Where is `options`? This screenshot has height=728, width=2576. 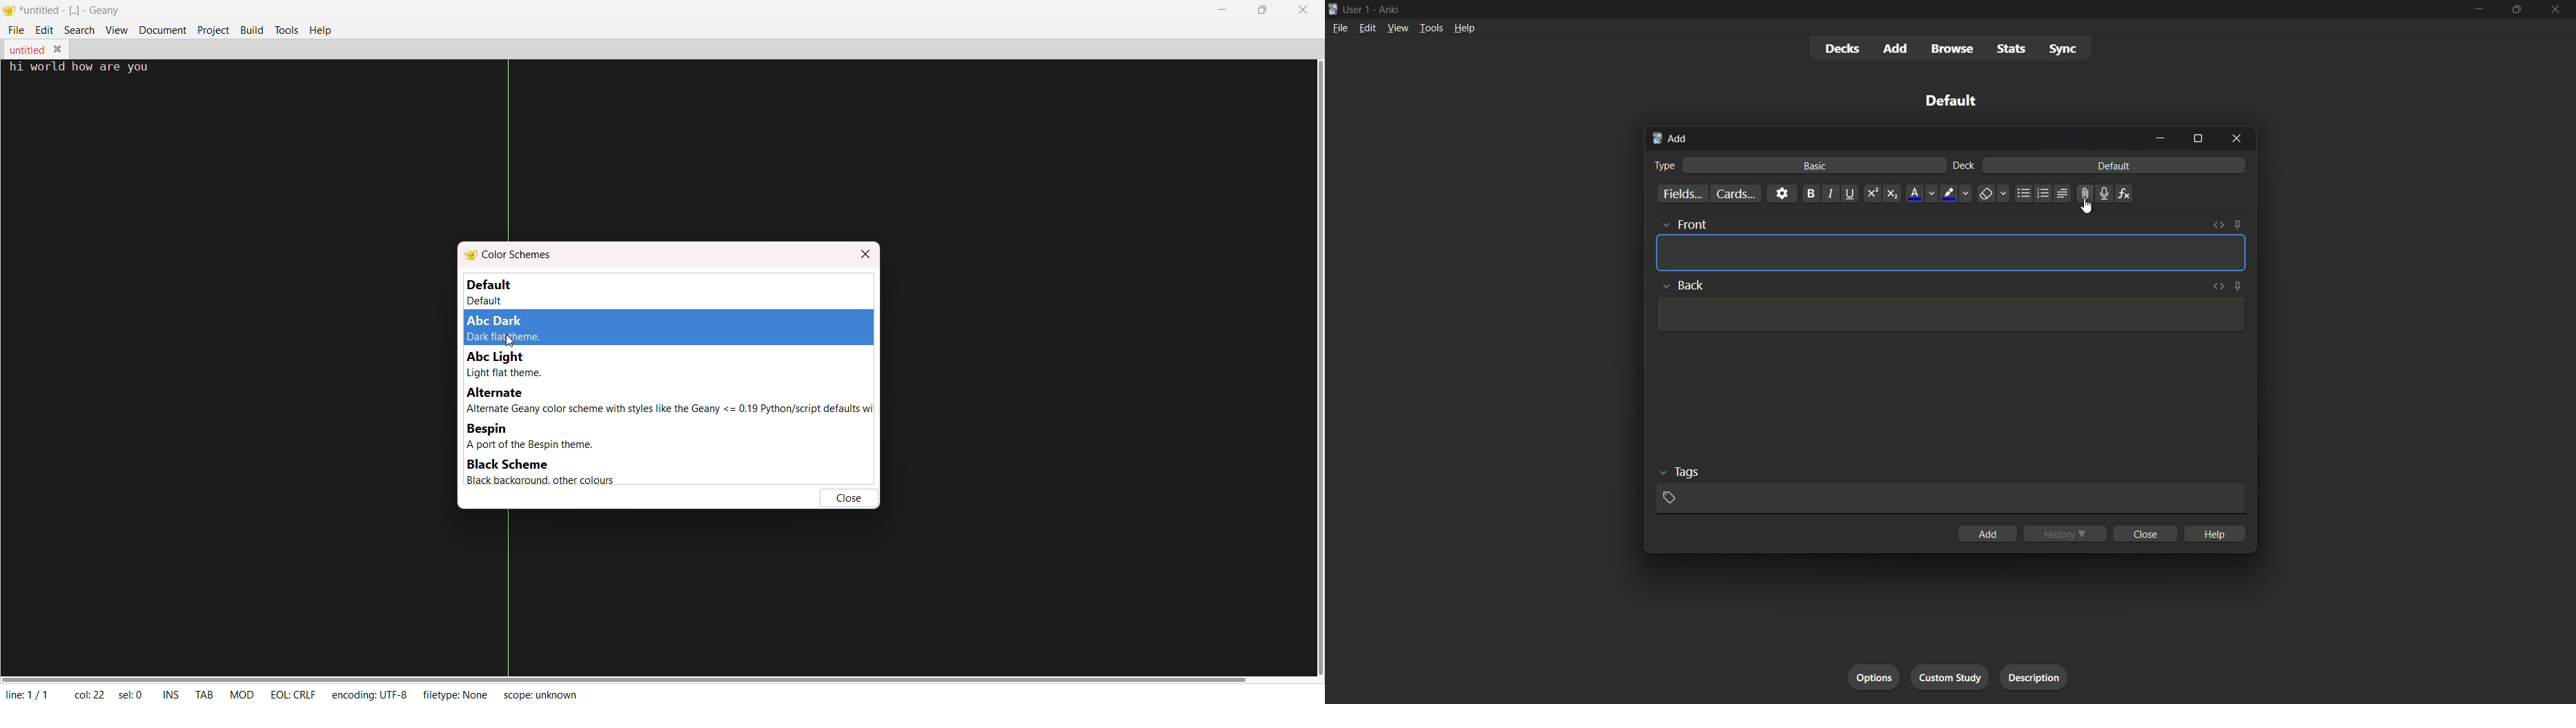 options is located at coordinates (1874, 677).